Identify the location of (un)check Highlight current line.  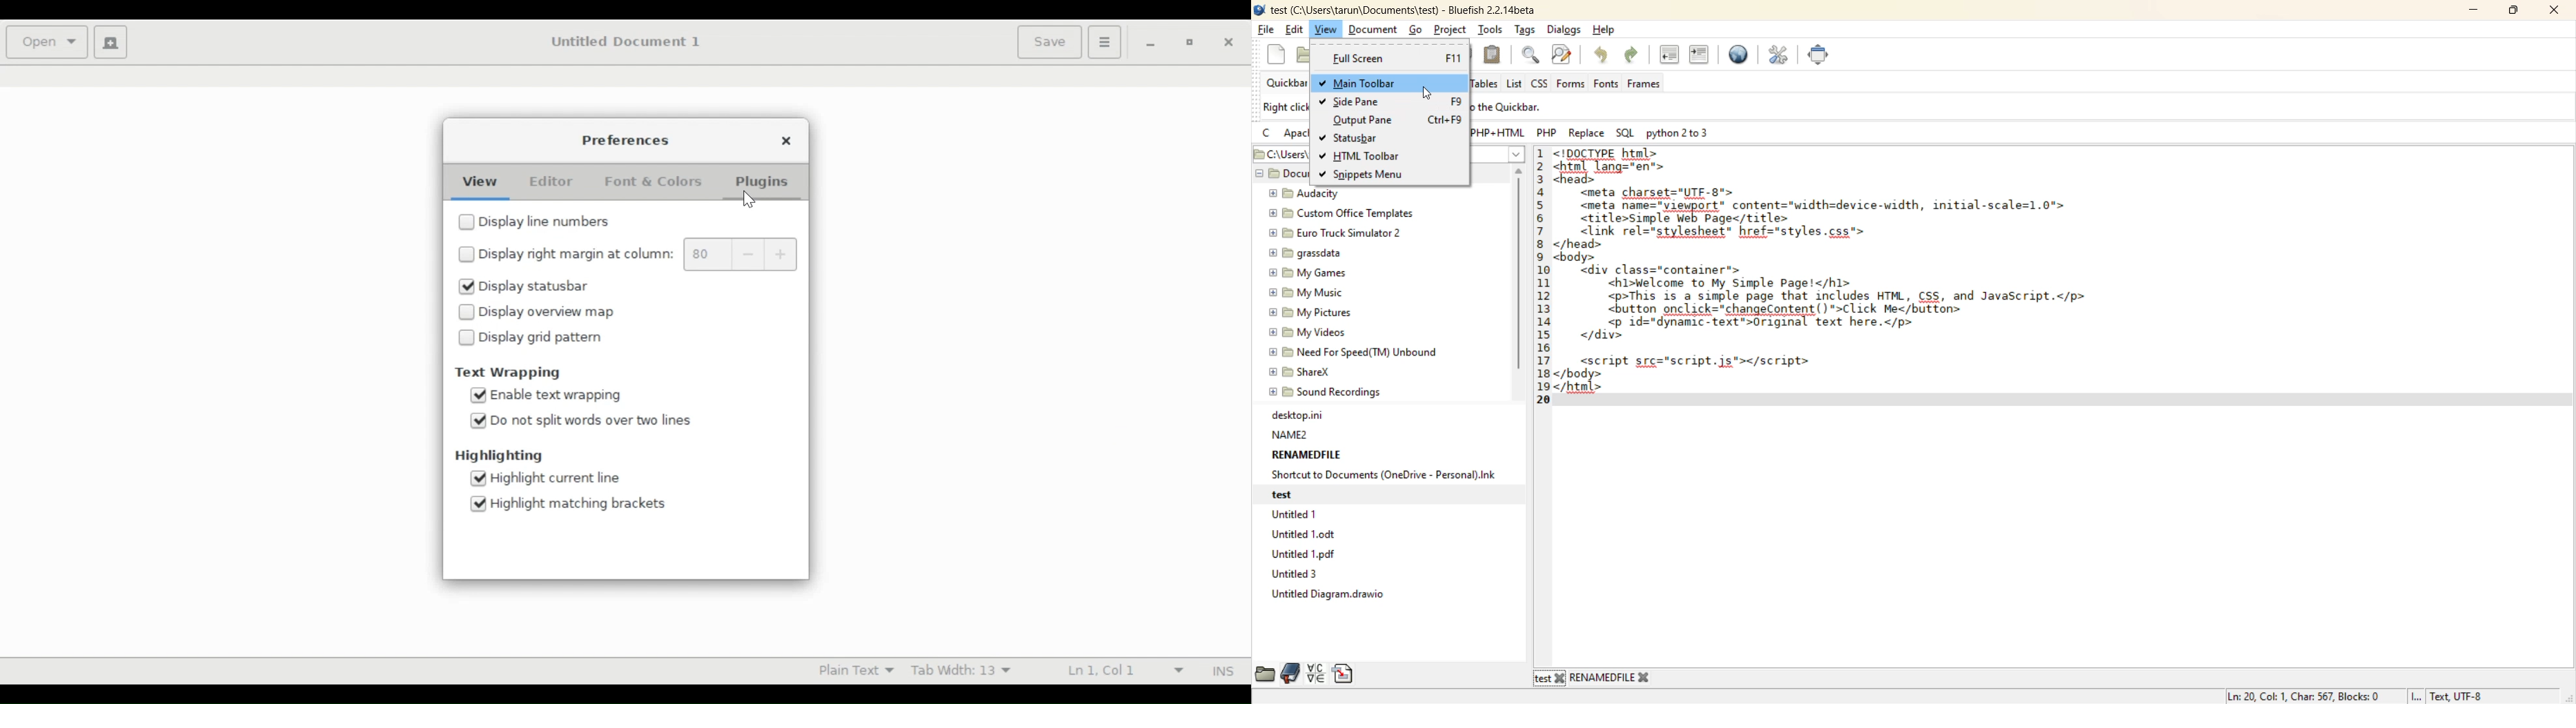
(560, 478).